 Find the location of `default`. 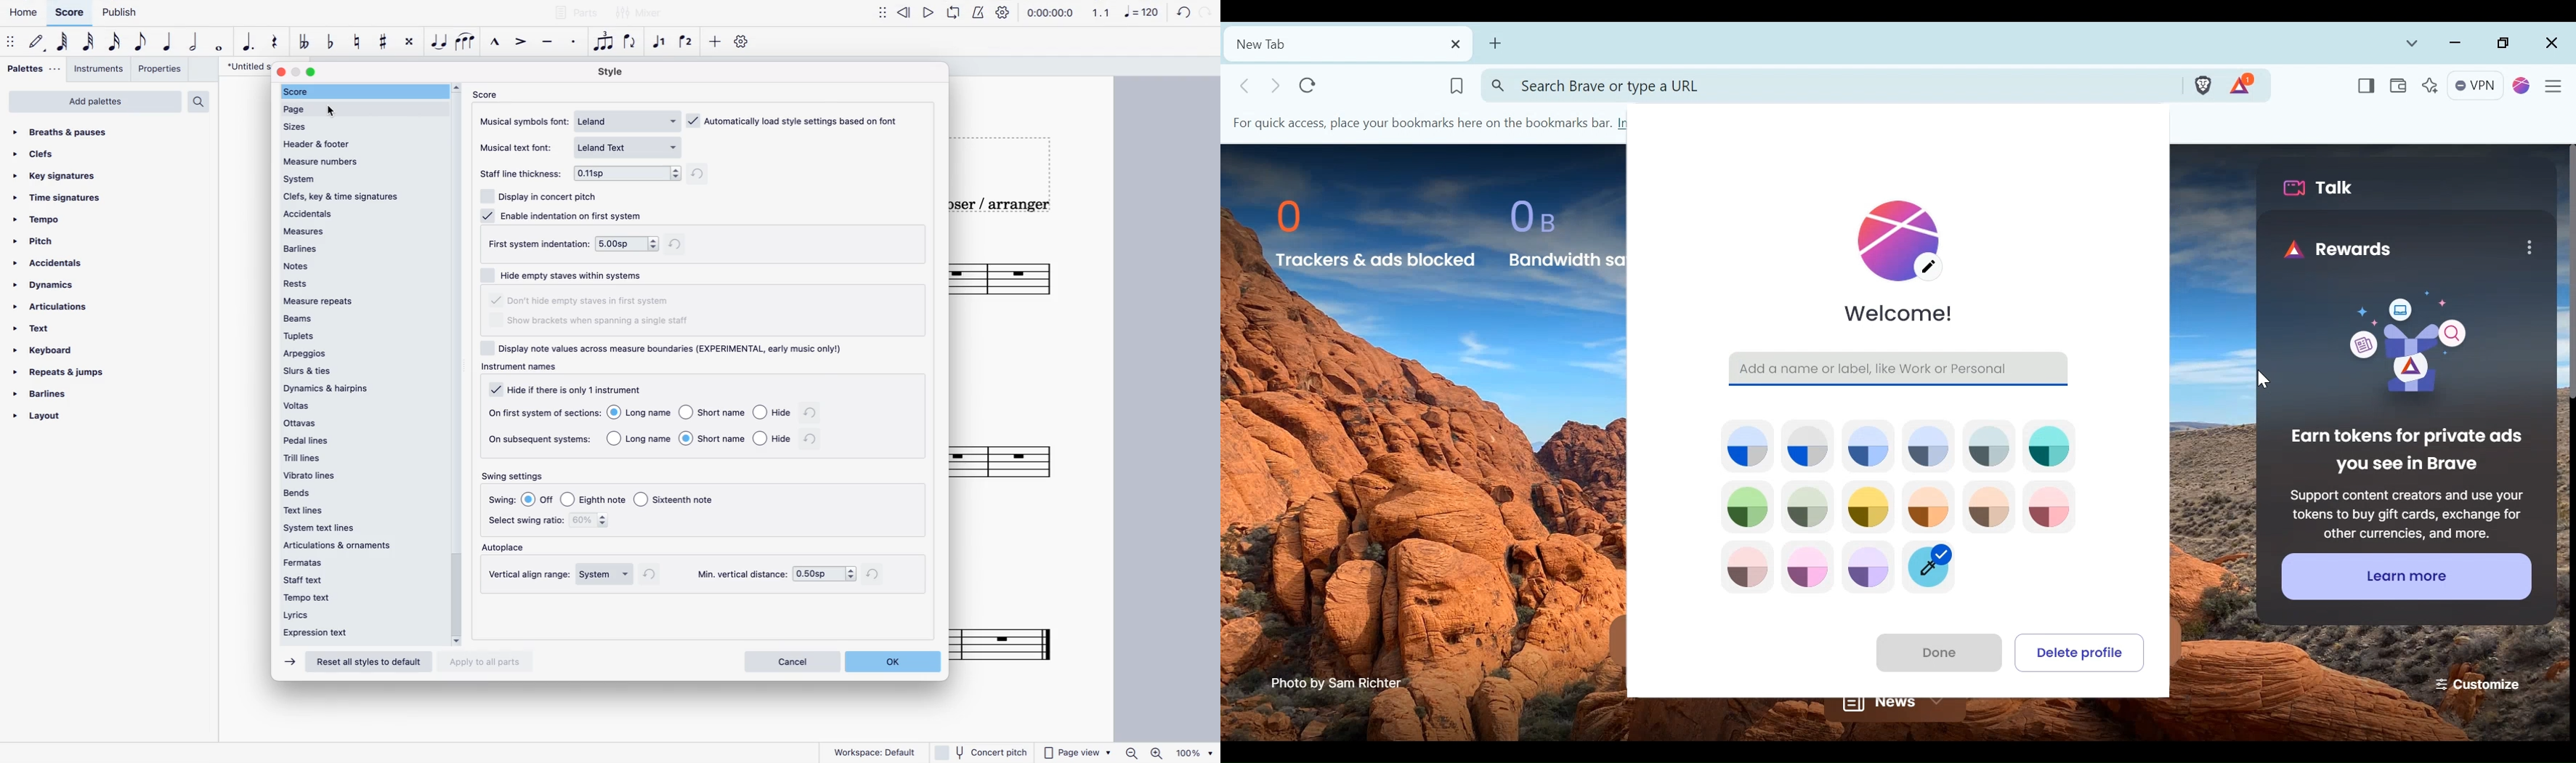

default is located at coordinates (37, 44).